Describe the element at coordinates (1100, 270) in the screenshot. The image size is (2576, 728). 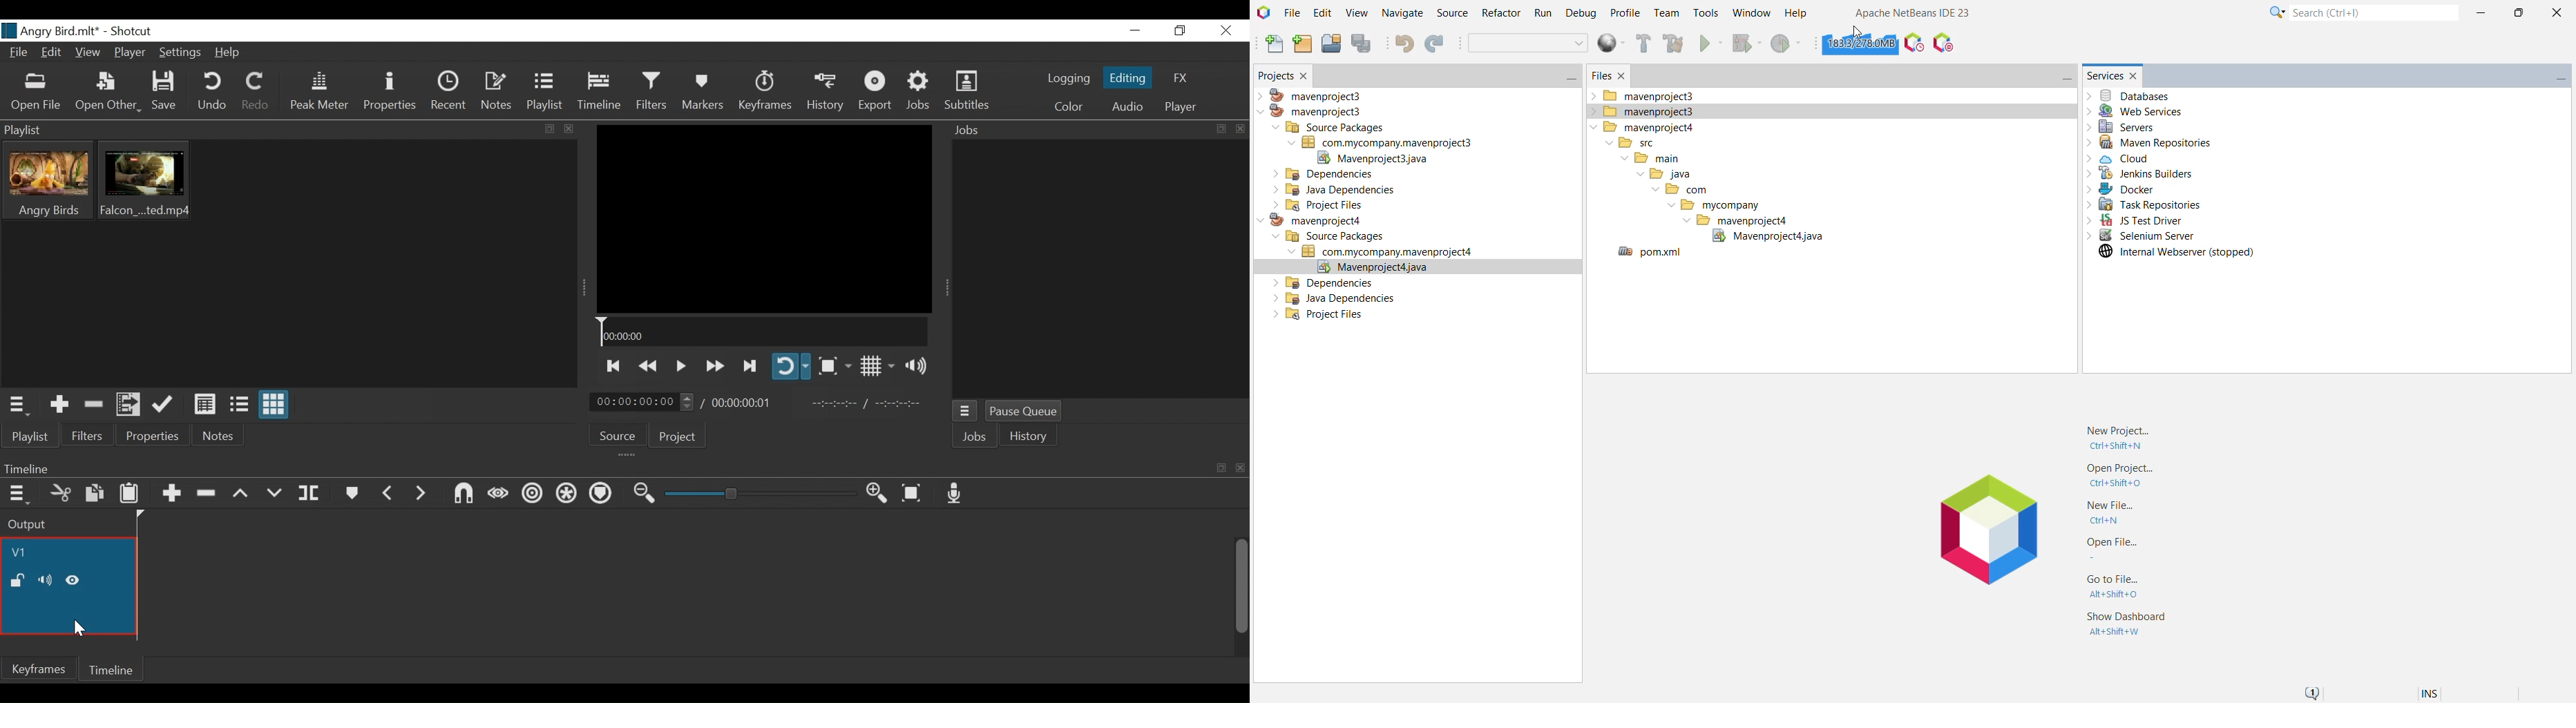
I see `Jobs Panel` at that location.